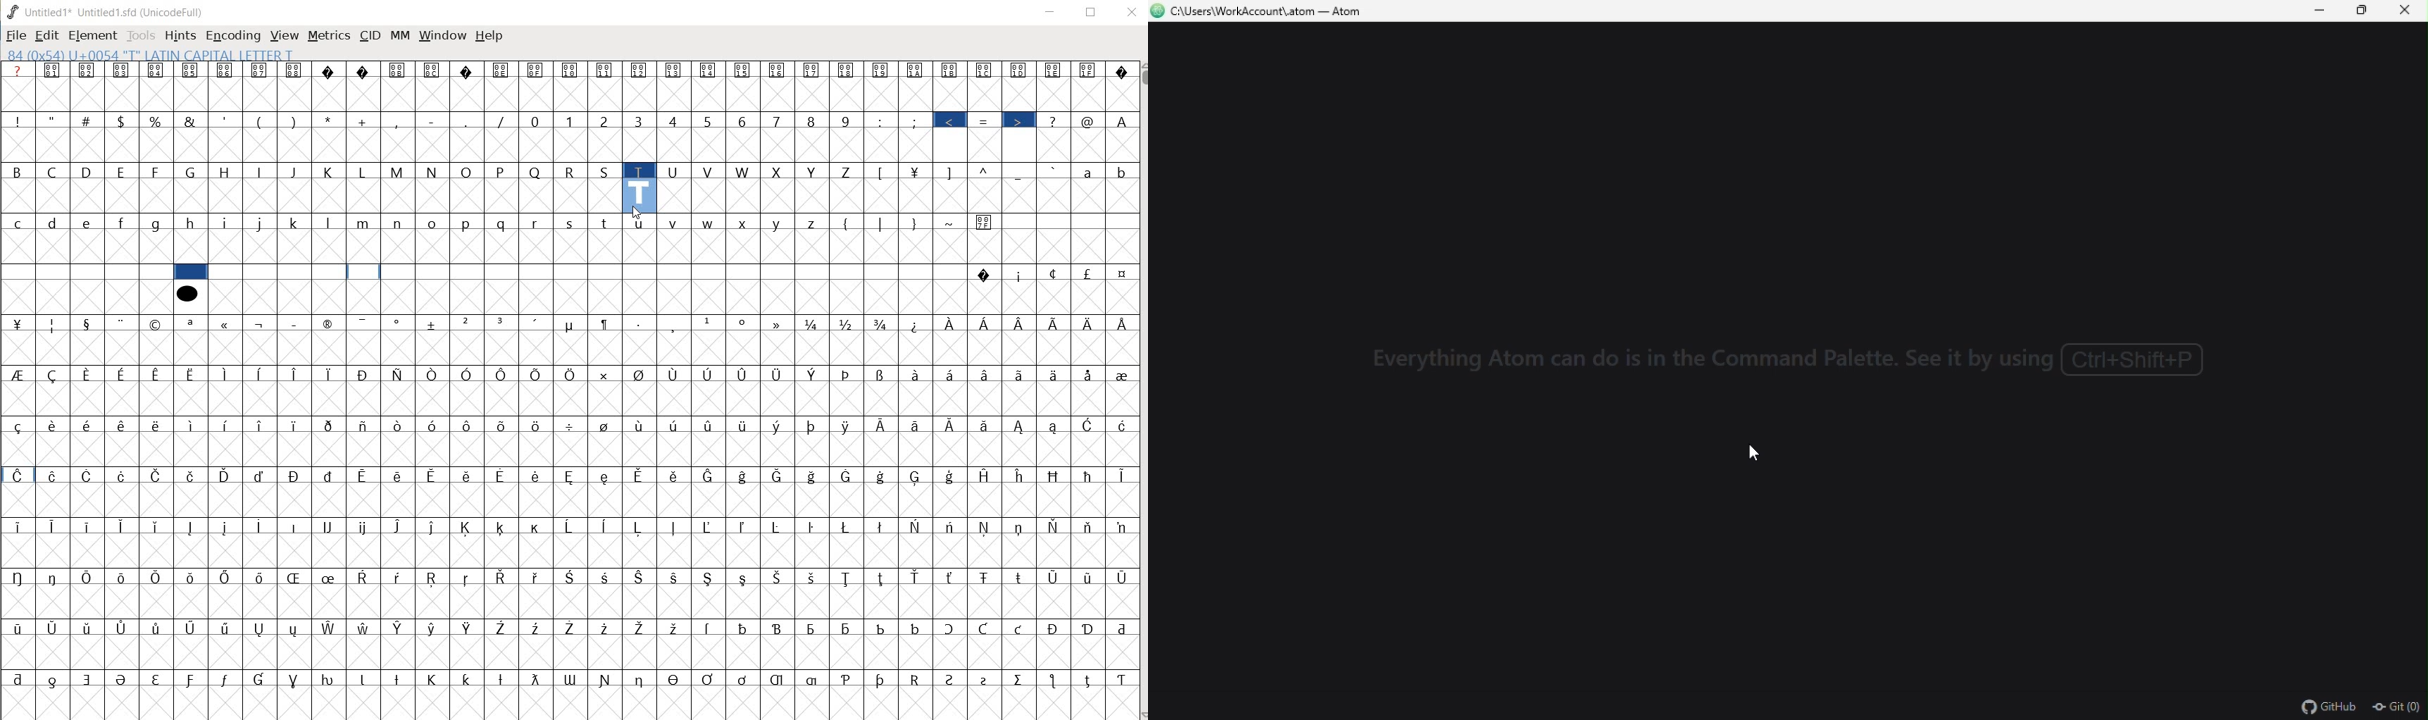  I want to click on (, so click(261, 120).